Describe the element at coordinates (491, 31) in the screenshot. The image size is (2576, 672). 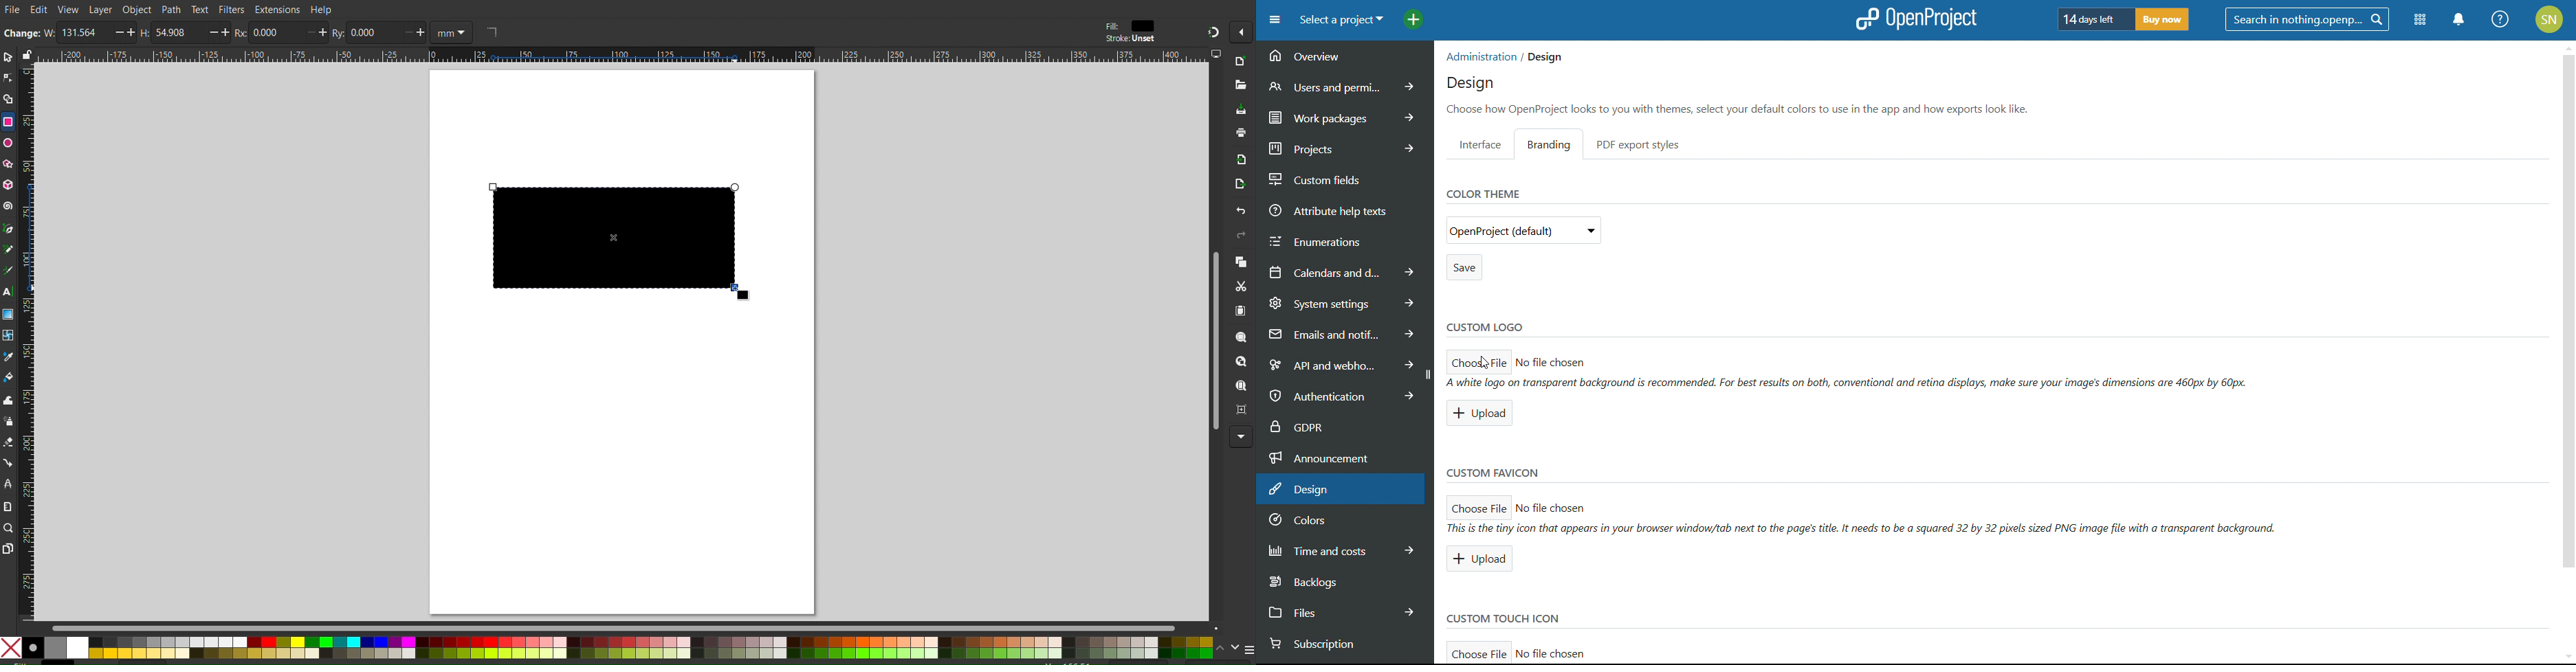
I see `rectangle shape` at that location.